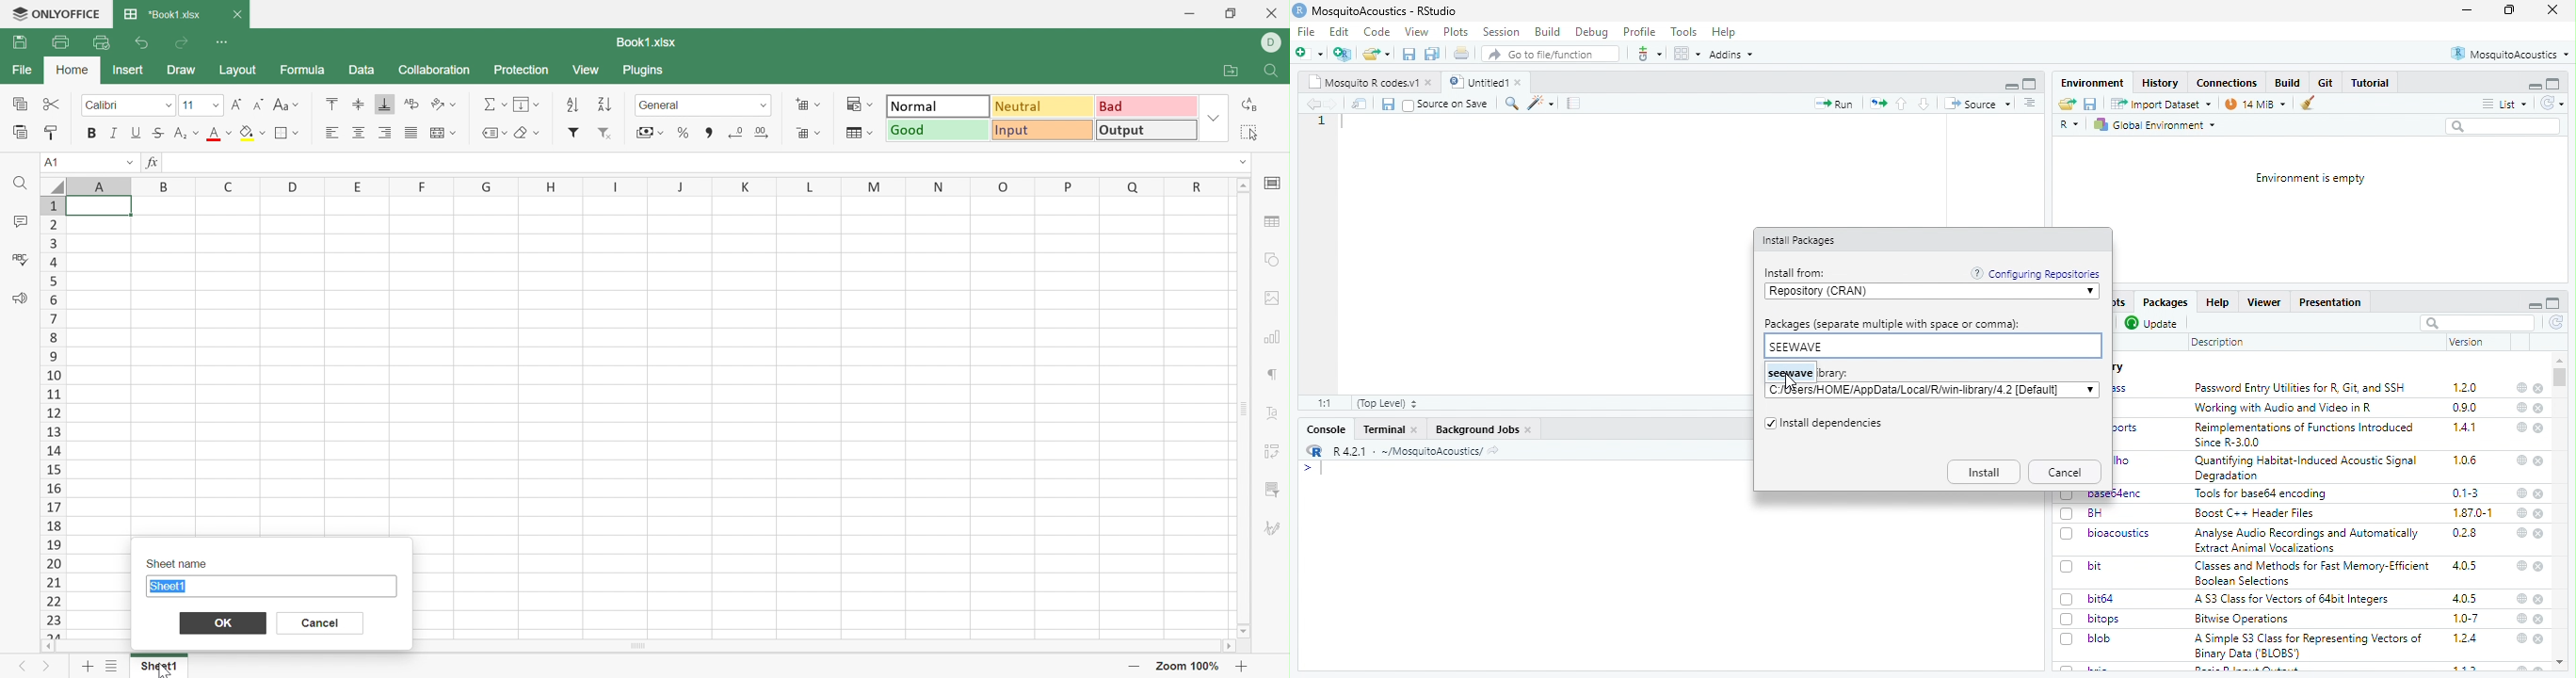 The width and height of the screenshot is (2576, 700). What do you see at coordinates (2371, 83) in the screenshot?
I see `Tutorial` at bounding box center [2371, 83].